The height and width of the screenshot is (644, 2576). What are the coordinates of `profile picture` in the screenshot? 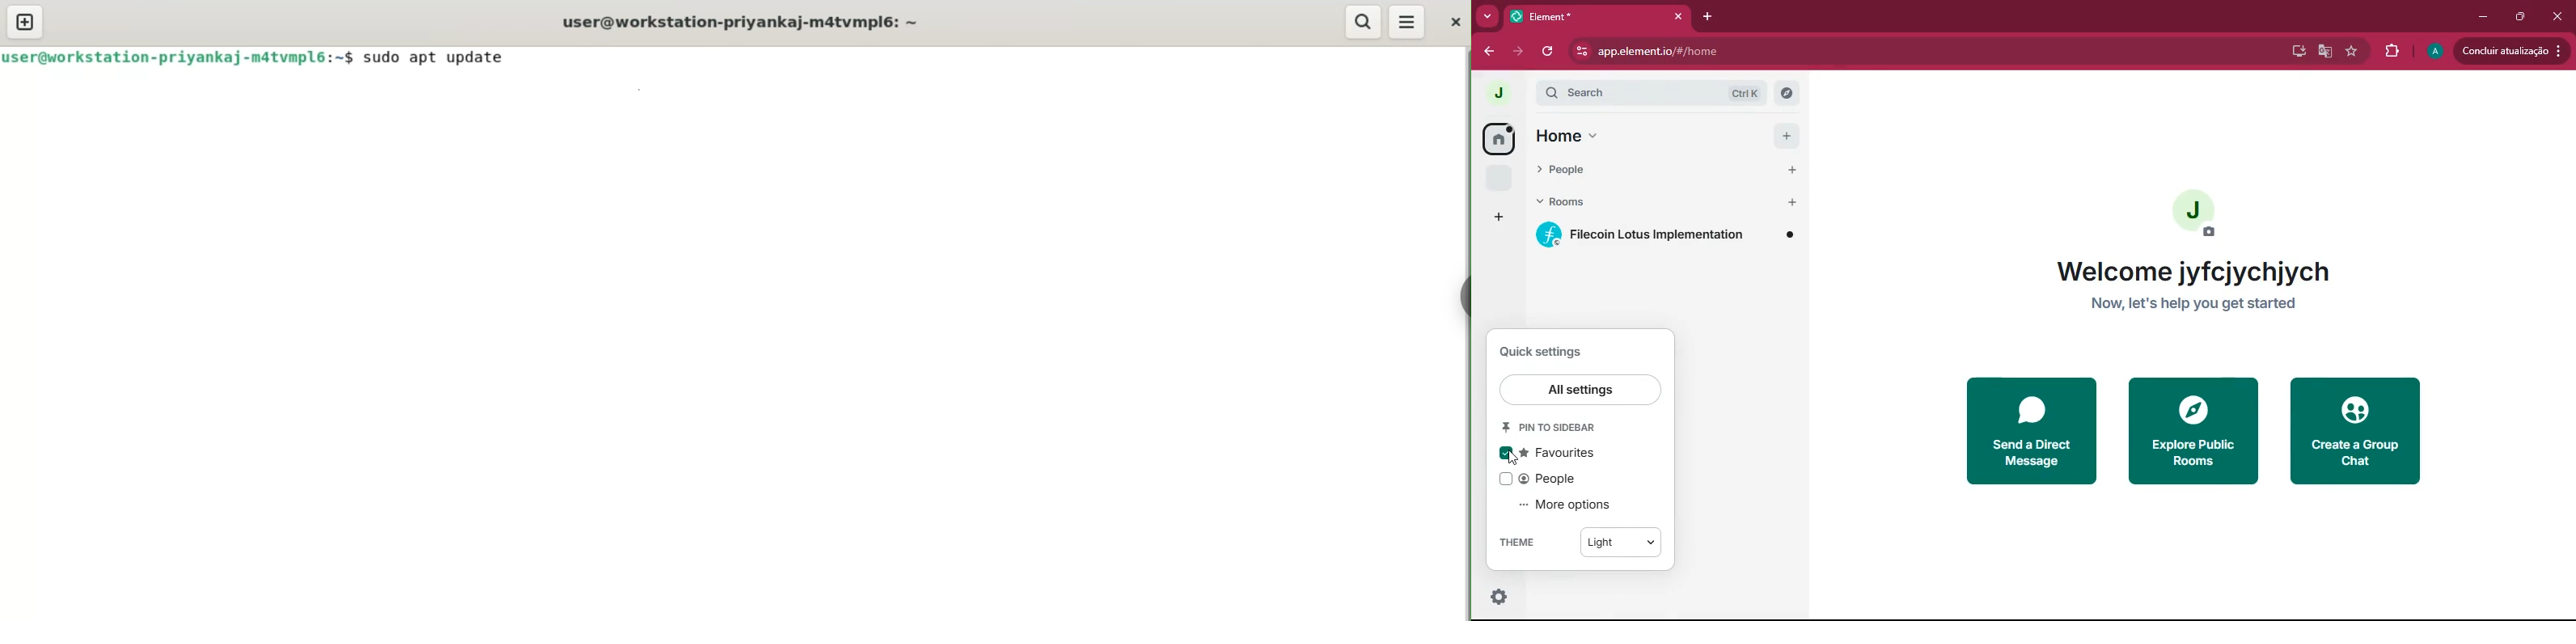 It's located at (2194, 212).